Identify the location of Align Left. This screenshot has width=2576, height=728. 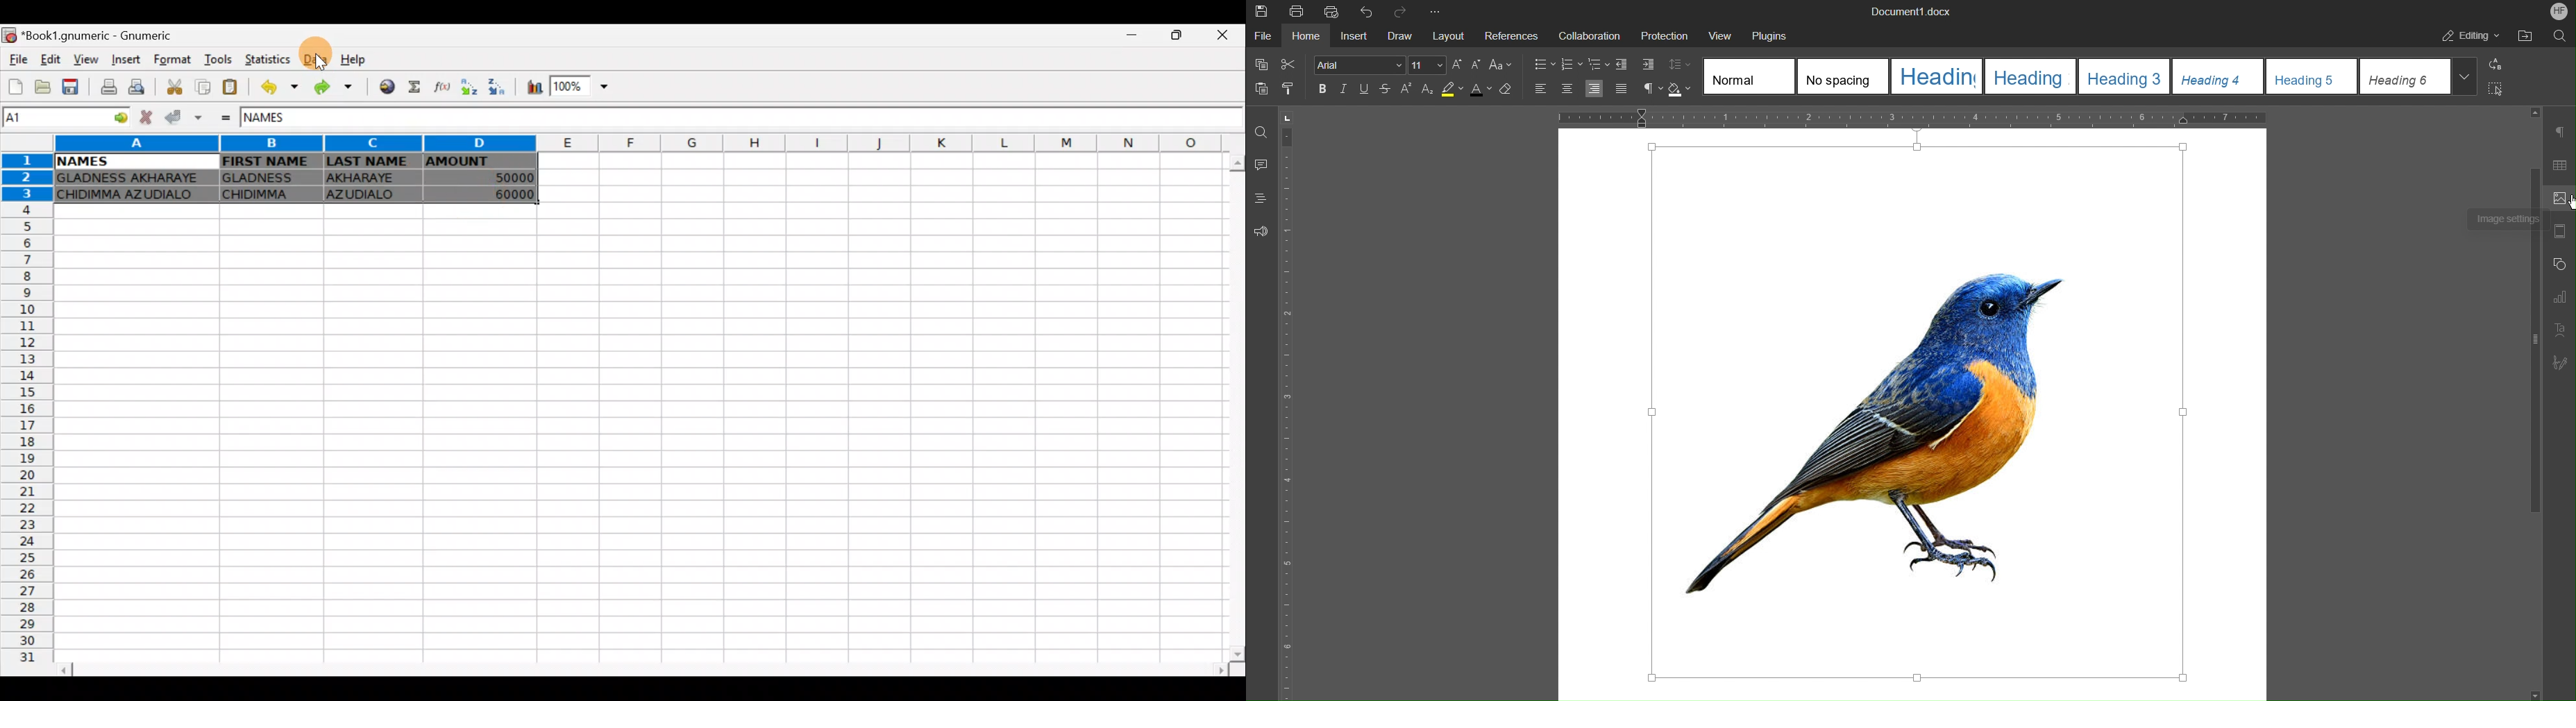
(1542, 90).